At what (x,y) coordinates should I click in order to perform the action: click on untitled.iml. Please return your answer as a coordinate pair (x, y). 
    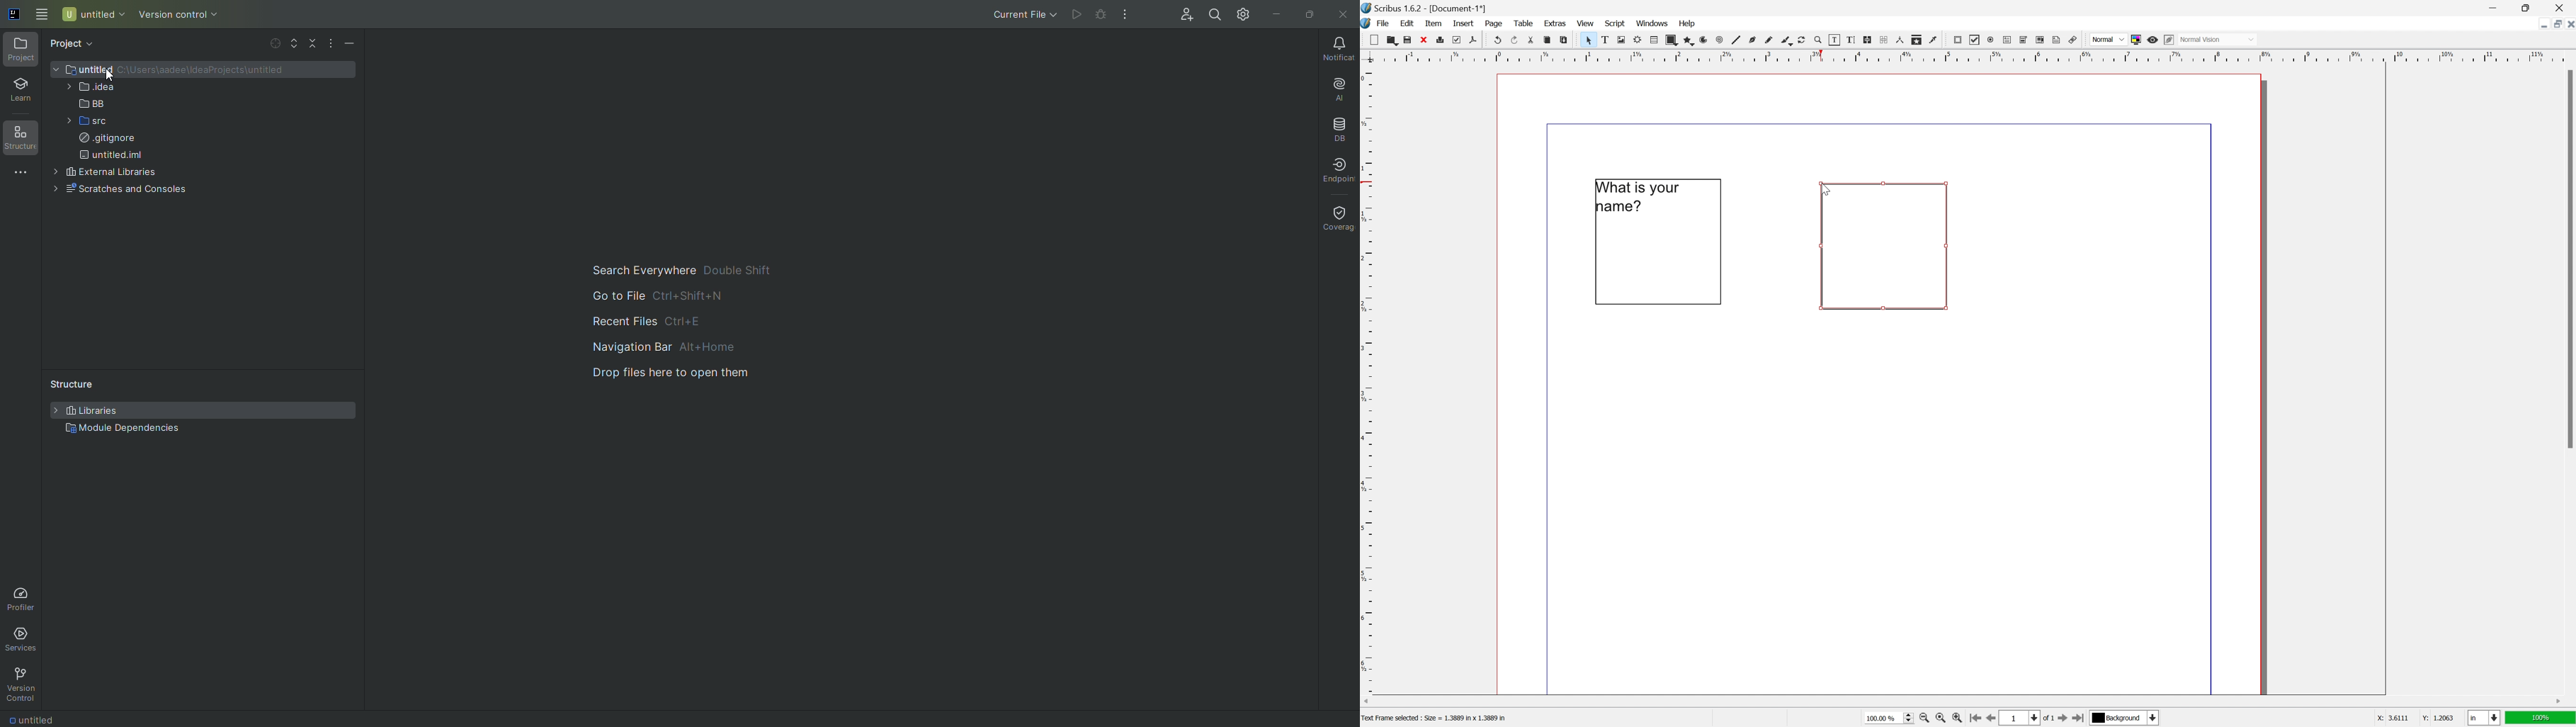
    Looking at the image, I should click on (115, 156).